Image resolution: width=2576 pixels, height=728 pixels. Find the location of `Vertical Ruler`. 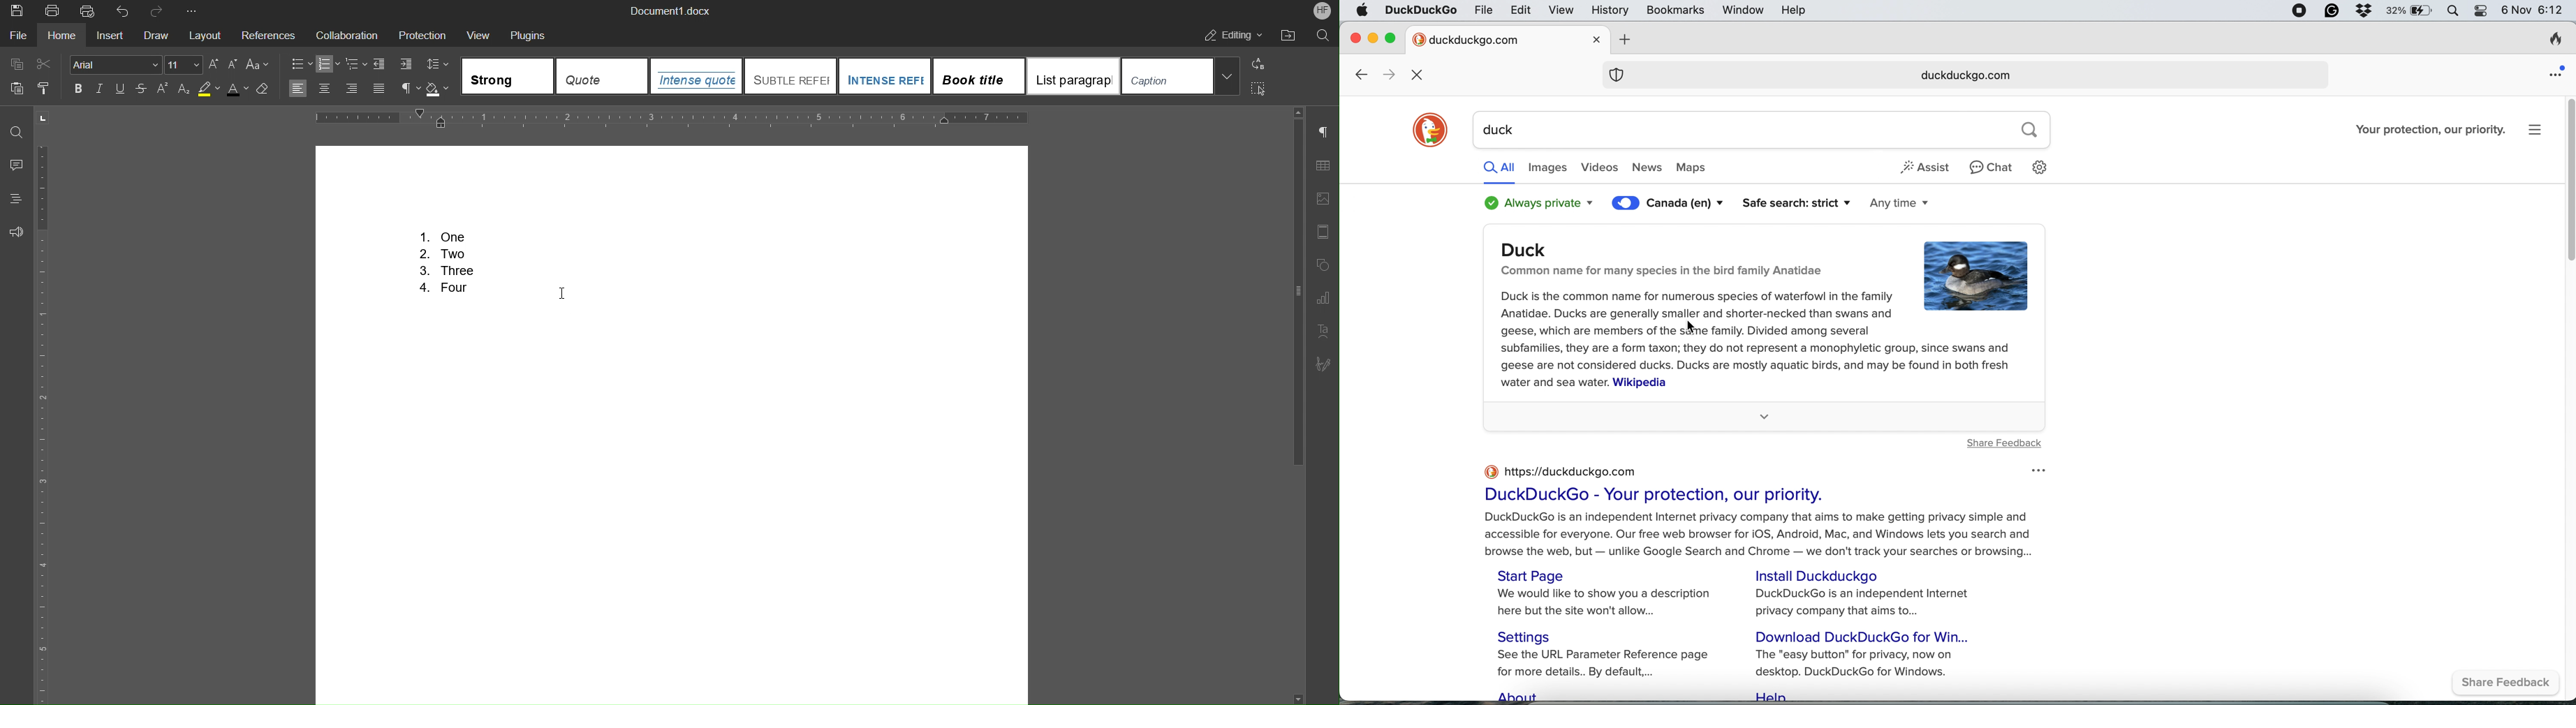

Vertical Ruler is located at coordinates (42, 422).